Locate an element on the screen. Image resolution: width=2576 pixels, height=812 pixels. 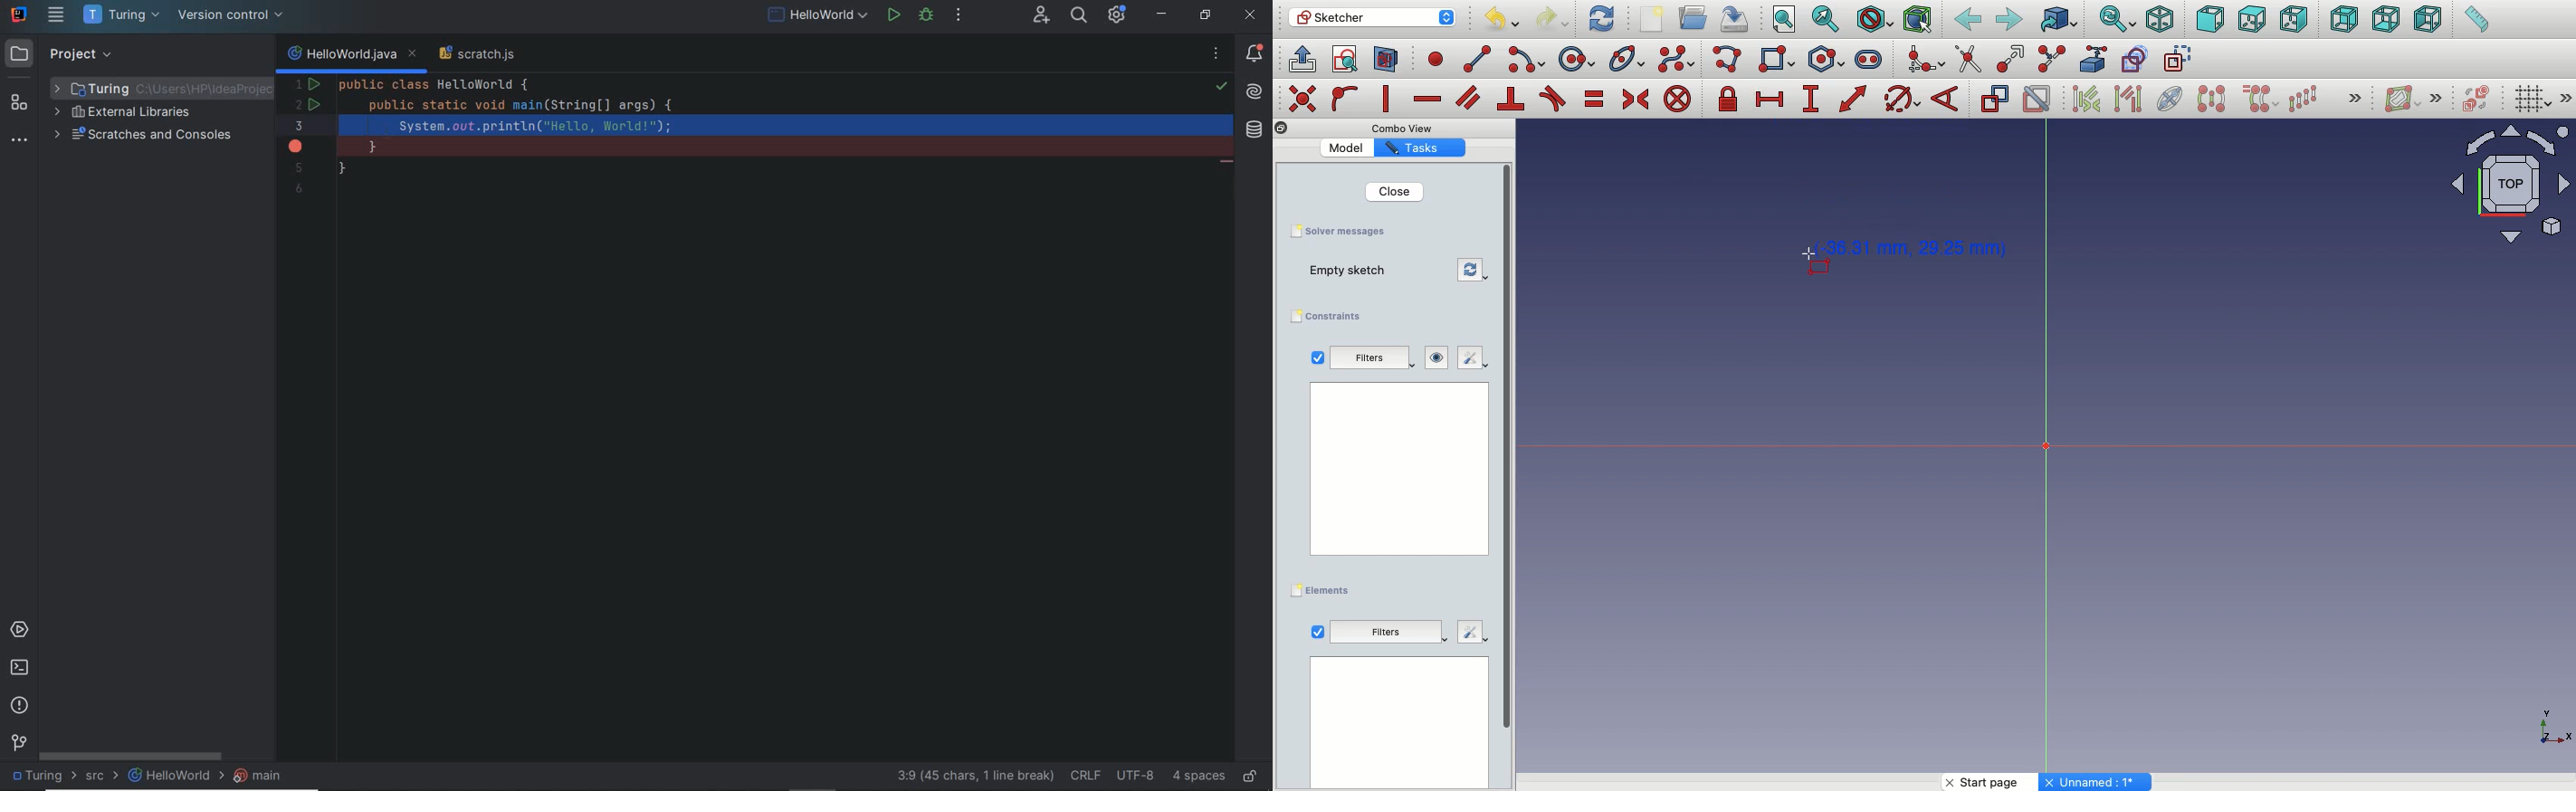
New is located at coordinates (1655, 21).